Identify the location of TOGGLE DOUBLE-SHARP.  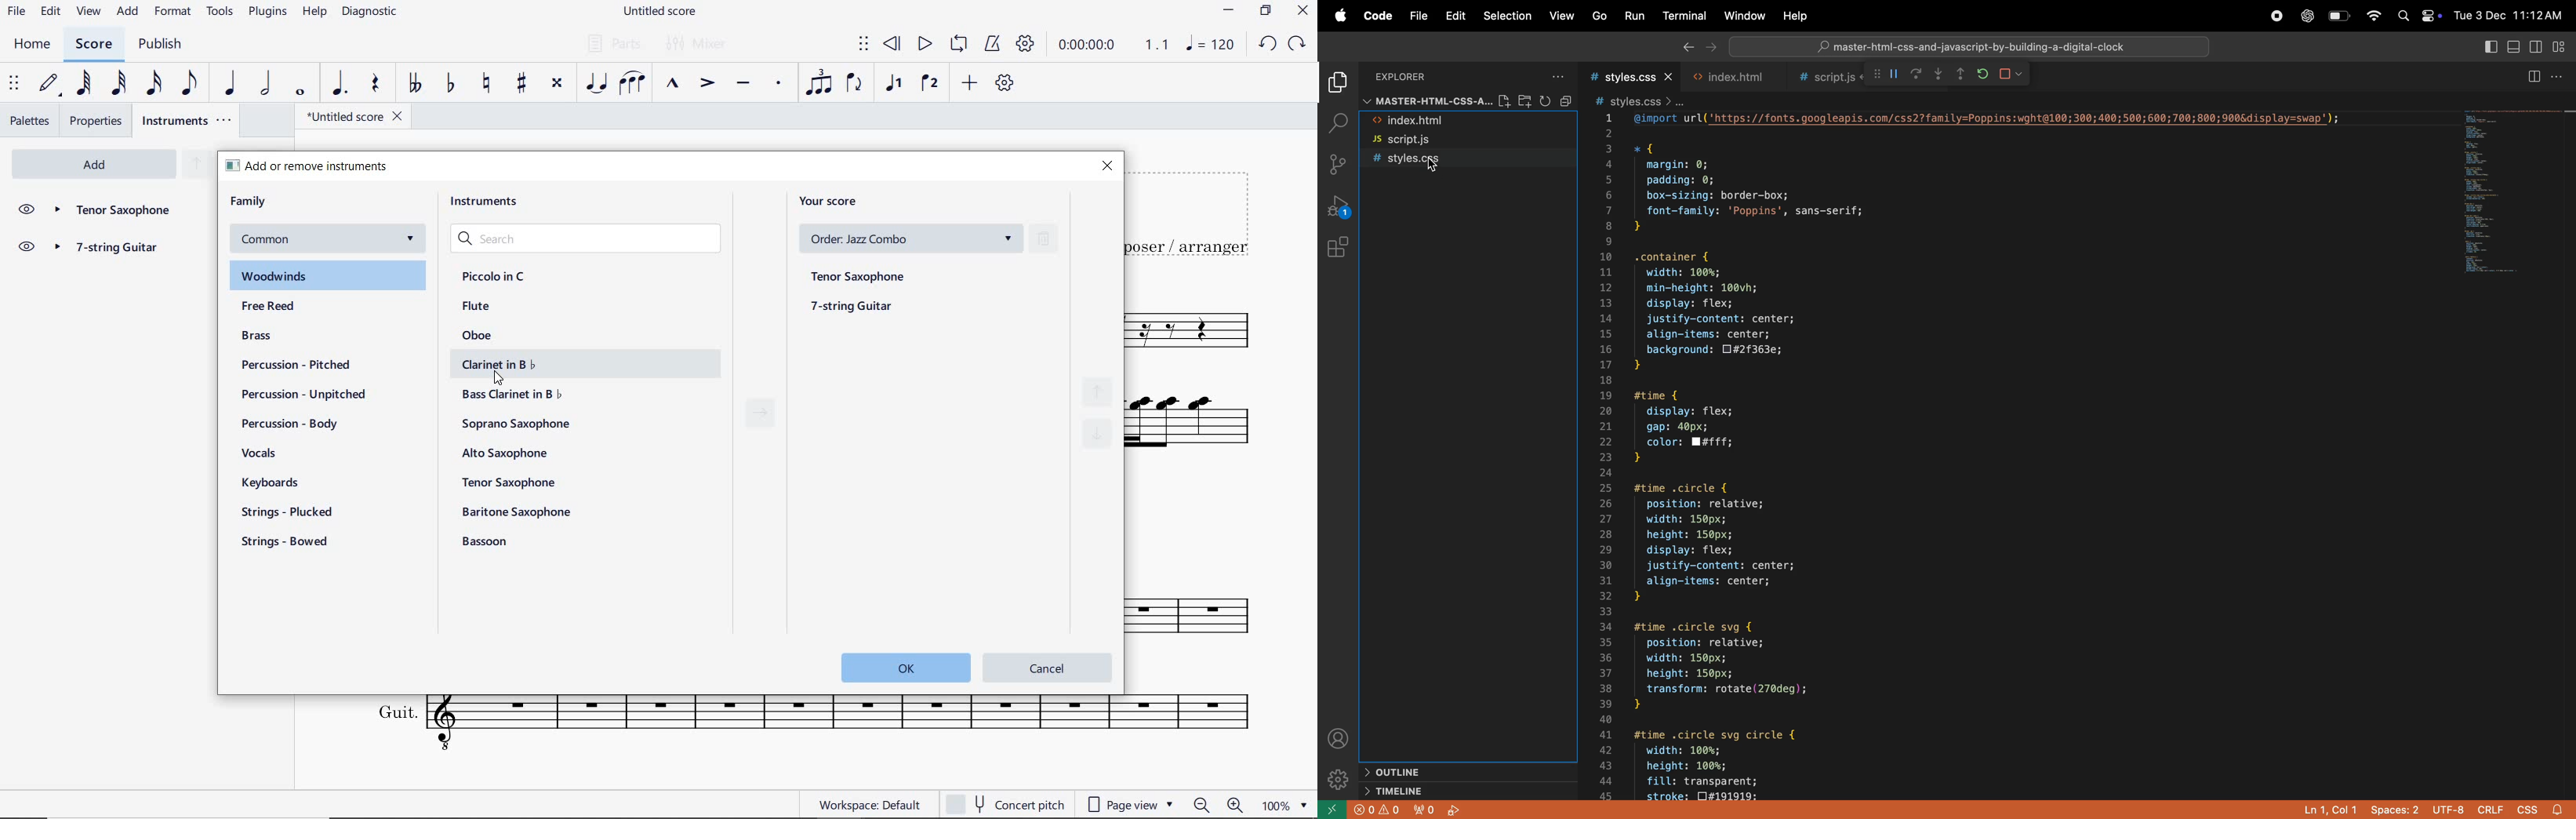
(557, 85).